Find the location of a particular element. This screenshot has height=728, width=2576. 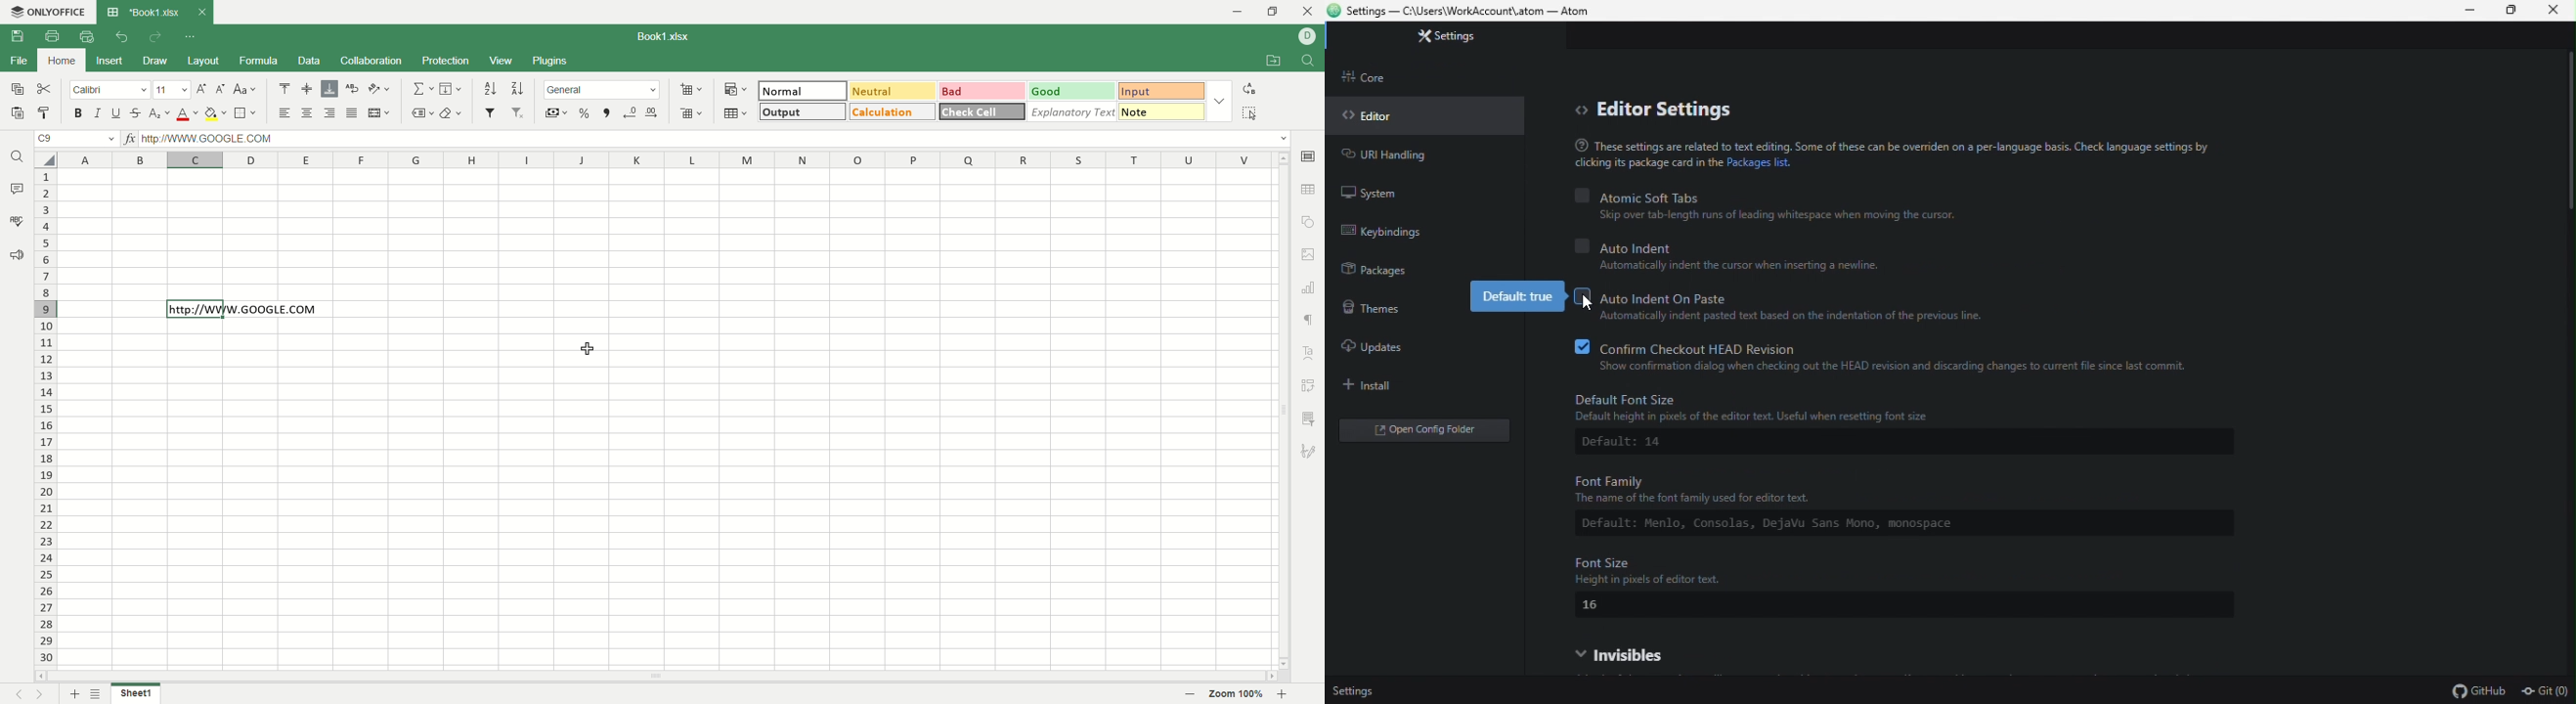

spell check is located at coordinates (16, 220).